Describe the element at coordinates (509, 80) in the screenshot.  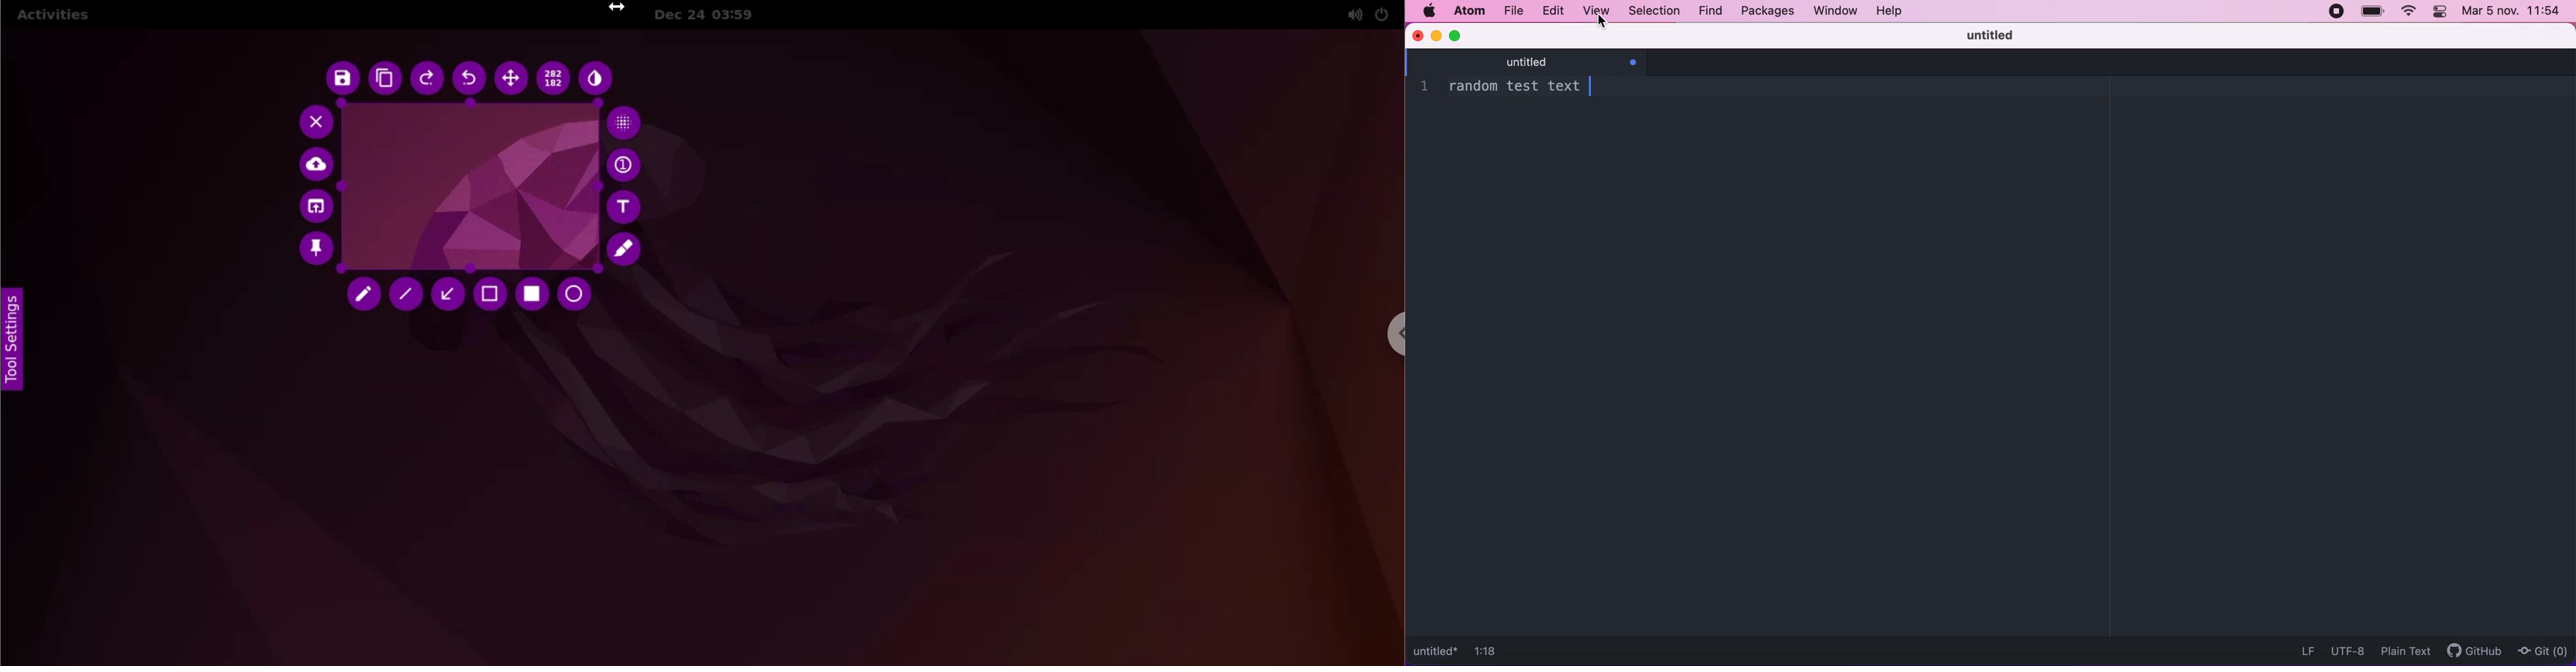
I see `move selection` at that location.